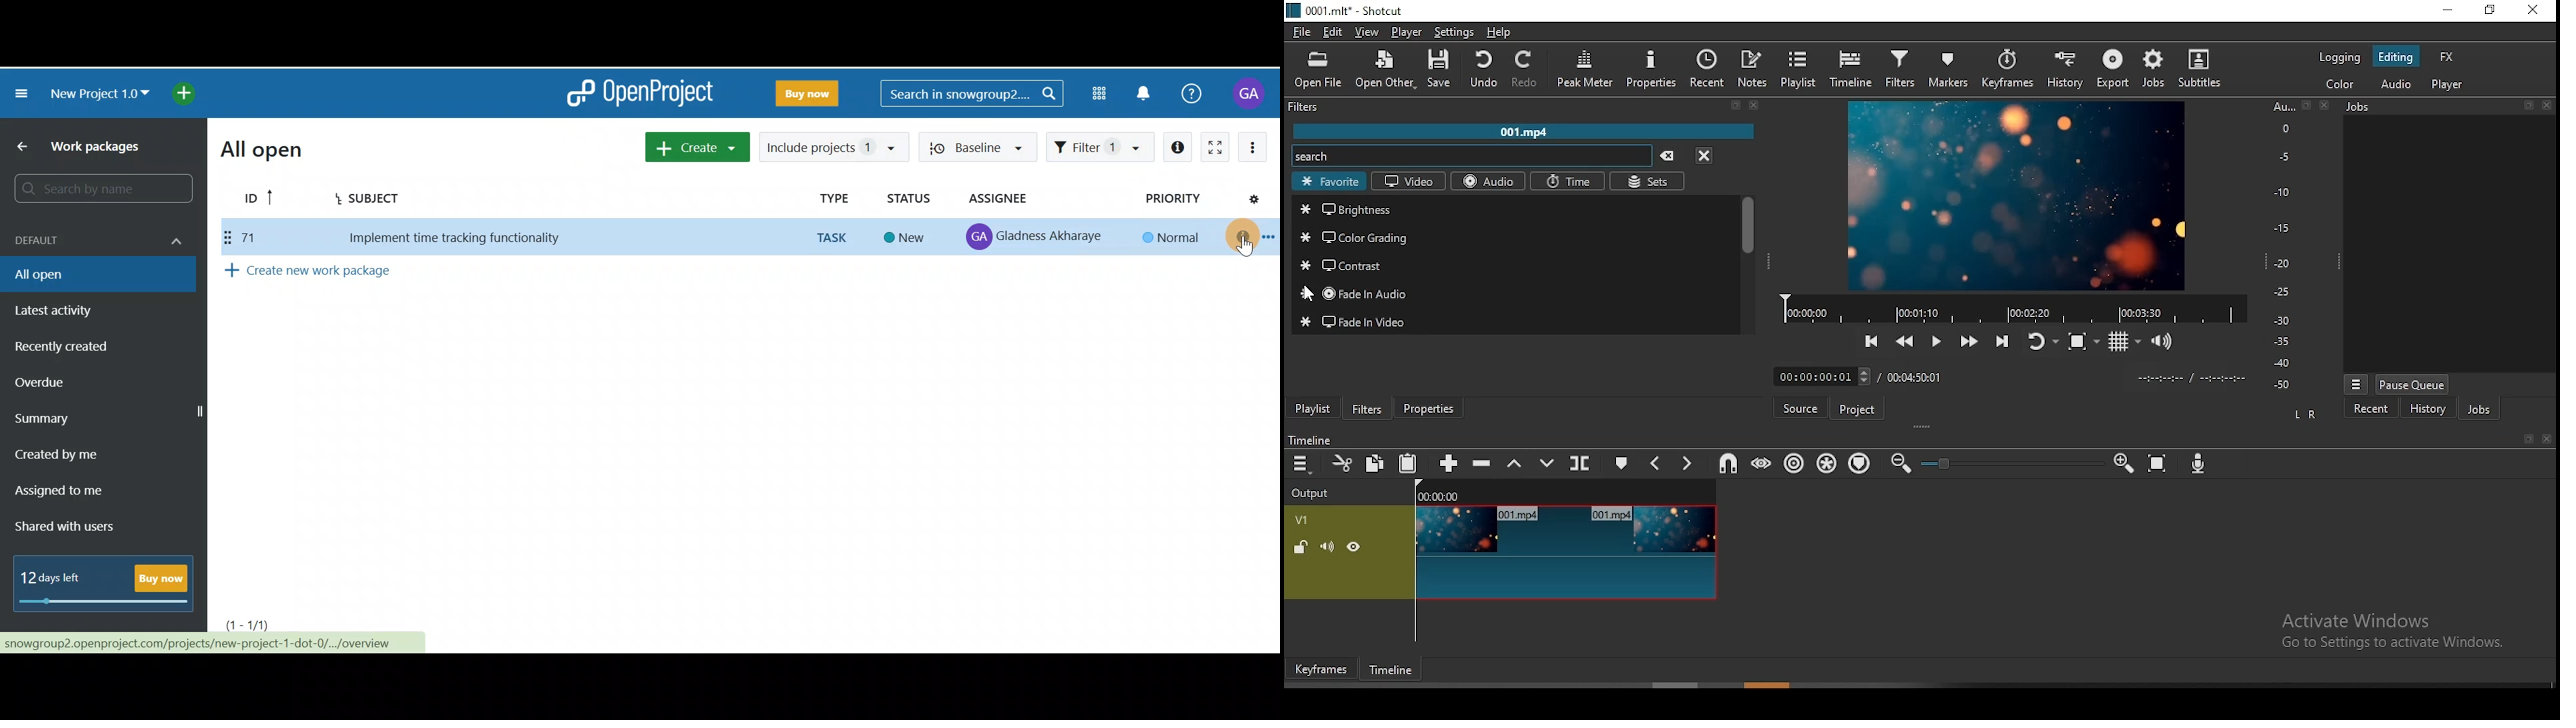 The width and height of the screenshot is (2576, 728). Describe the element at coordinates (639, 93) in the screenshot. I see `OpenProject` at that location.